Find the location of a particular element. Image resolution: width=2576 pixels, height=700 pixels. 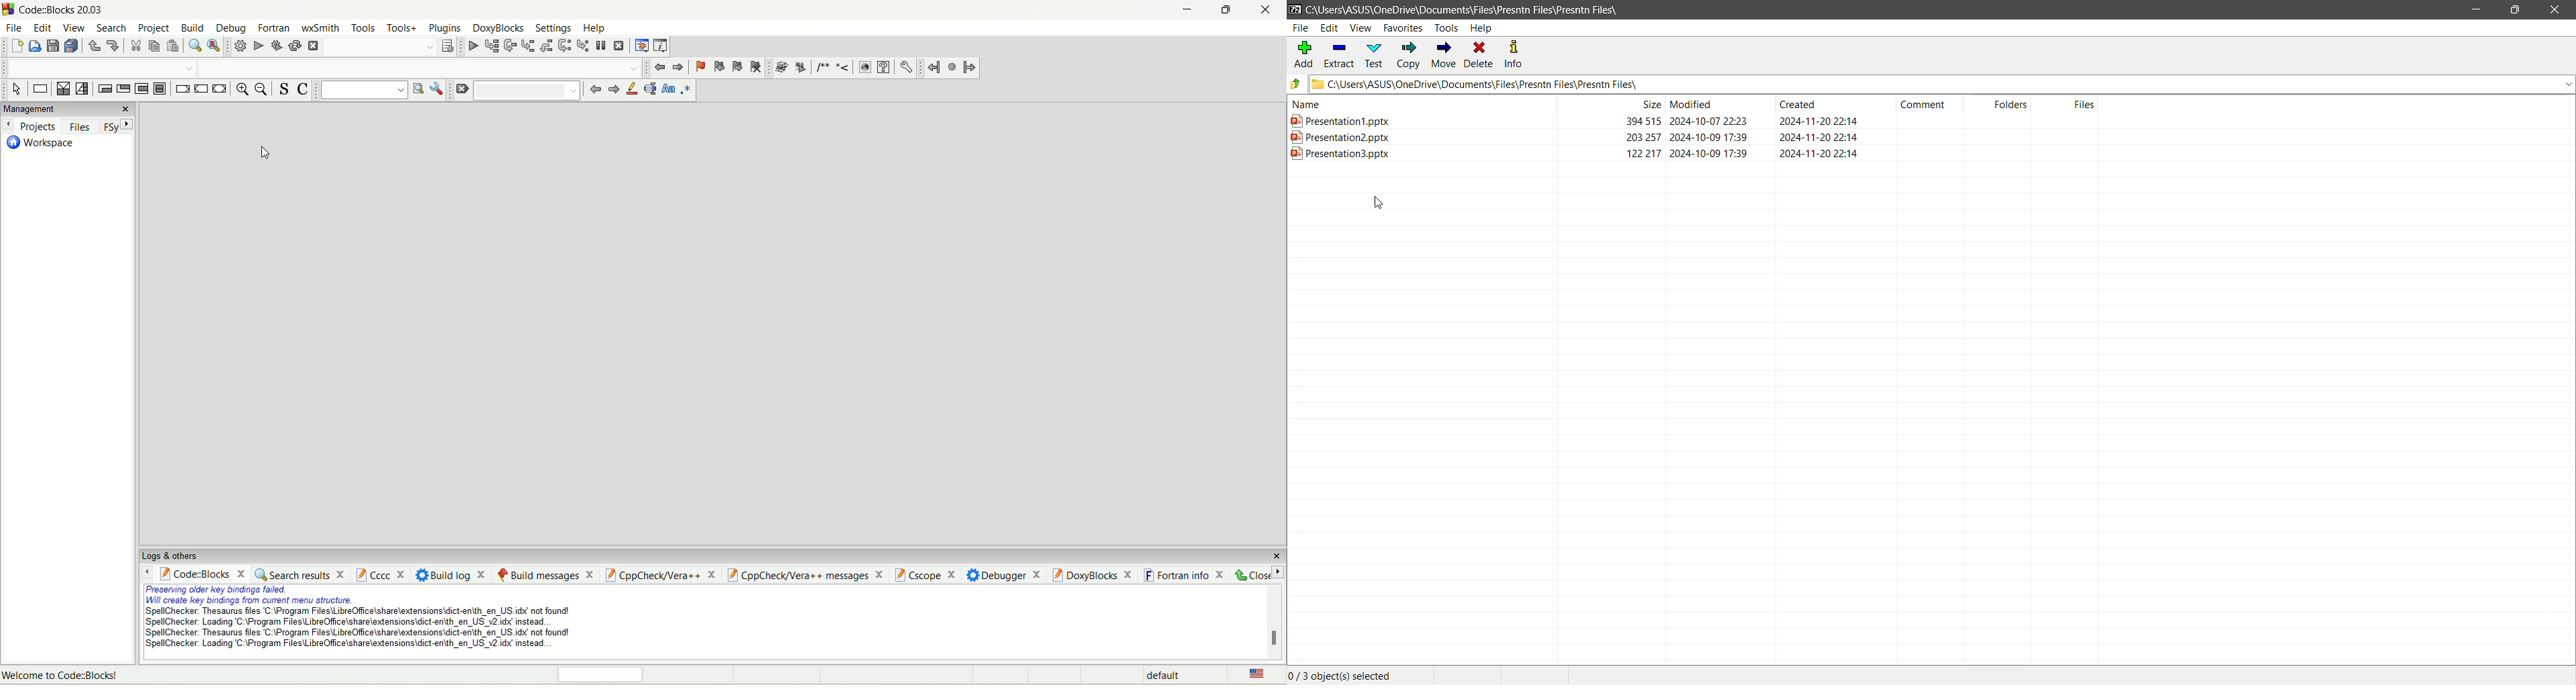

jump back is located at coordinates (659, 67).